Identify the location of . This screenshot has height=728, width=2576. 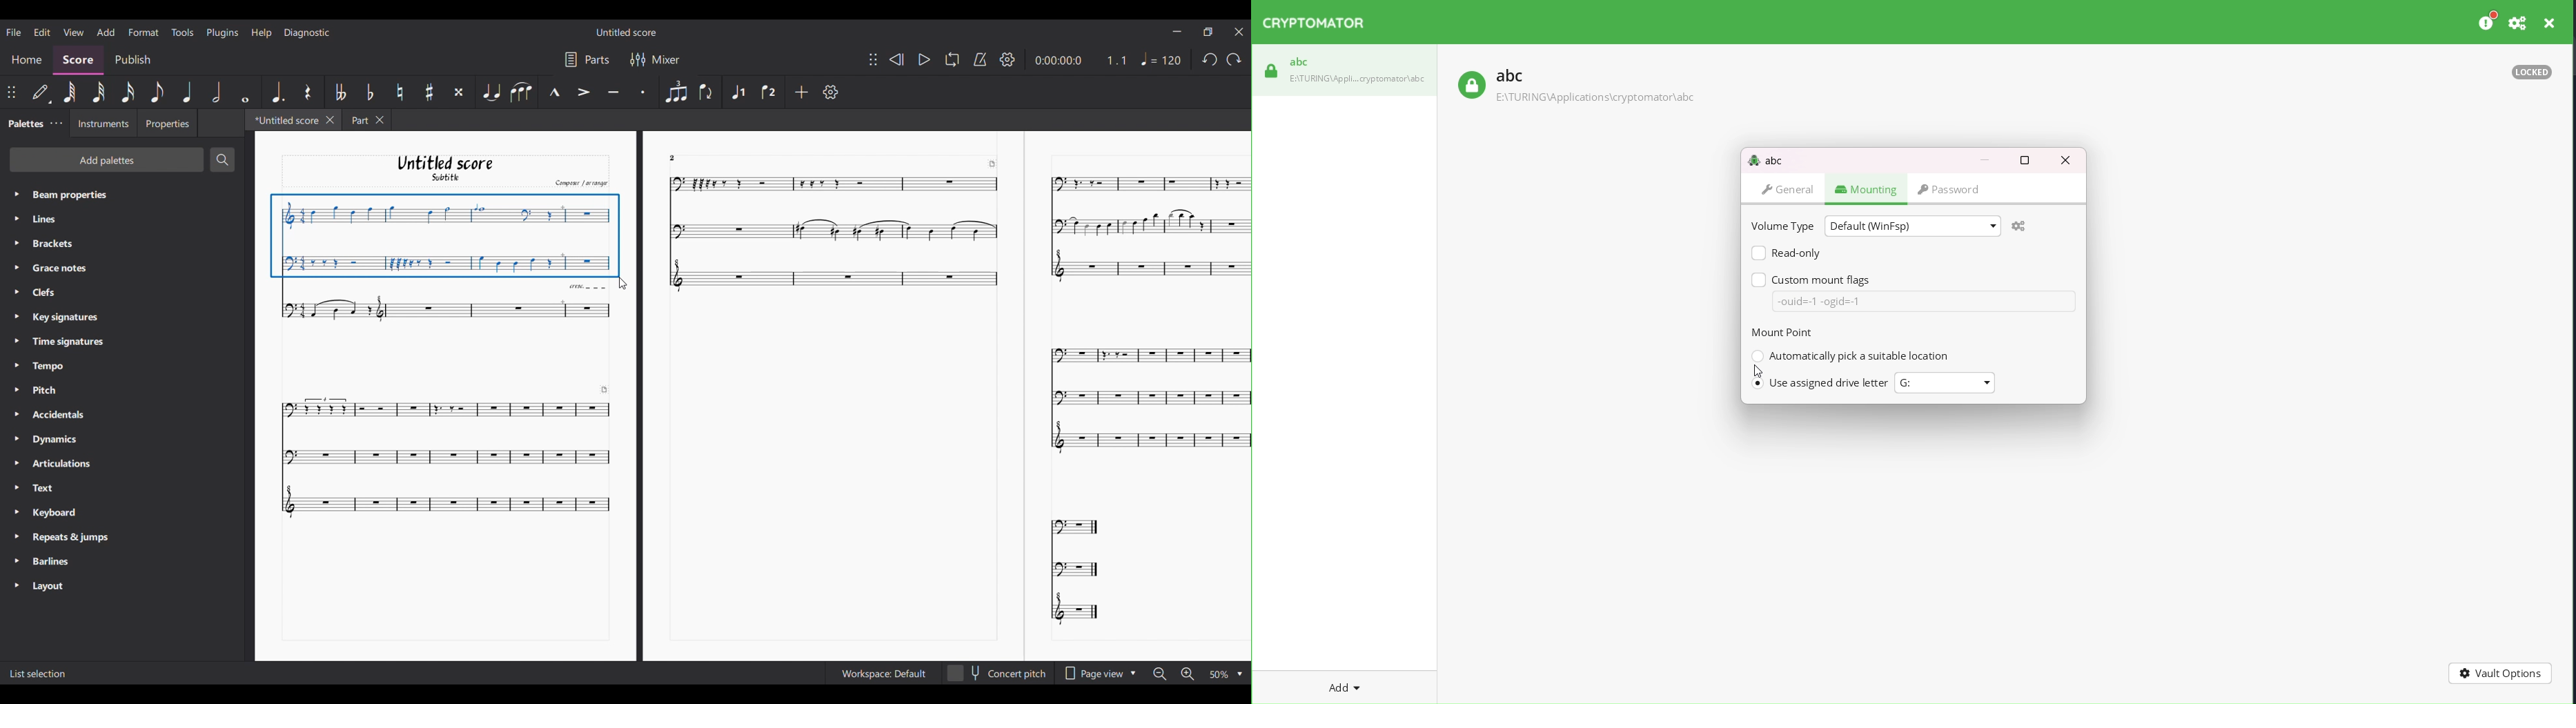
(449, 456).